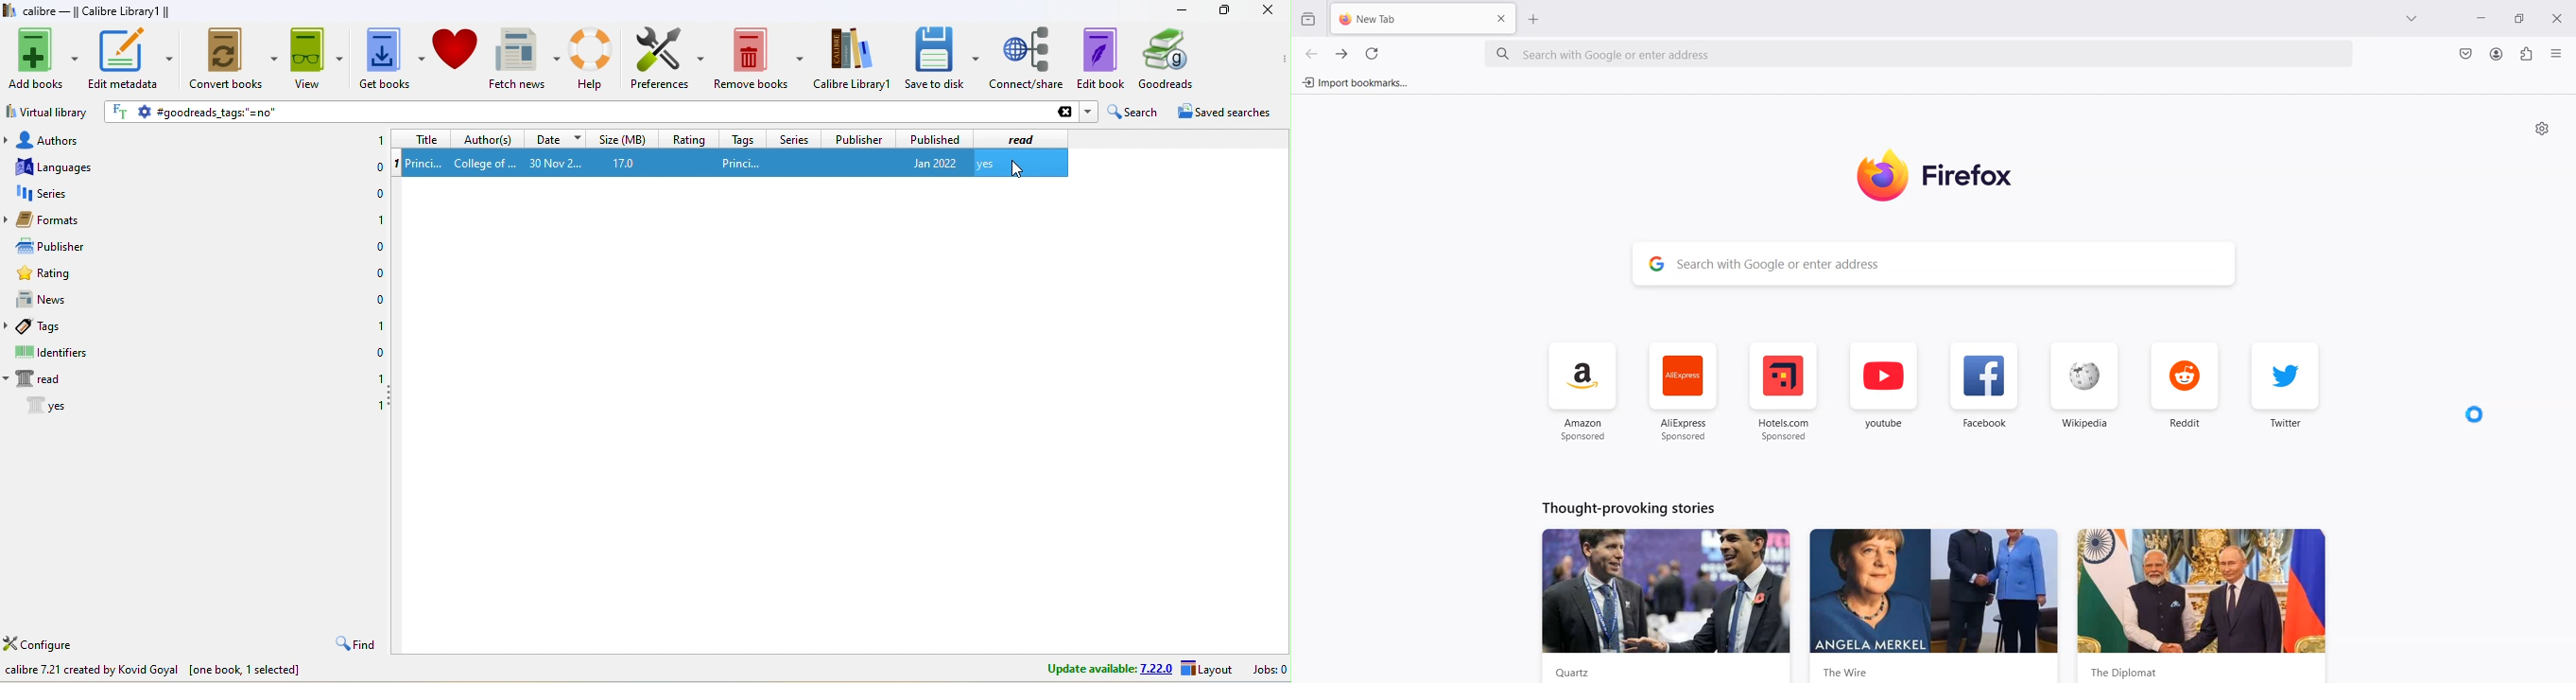  What do you see at coordinates (1403, 19) in the screenshot?
I see `New Tab` at bounding box center [1403, 19].